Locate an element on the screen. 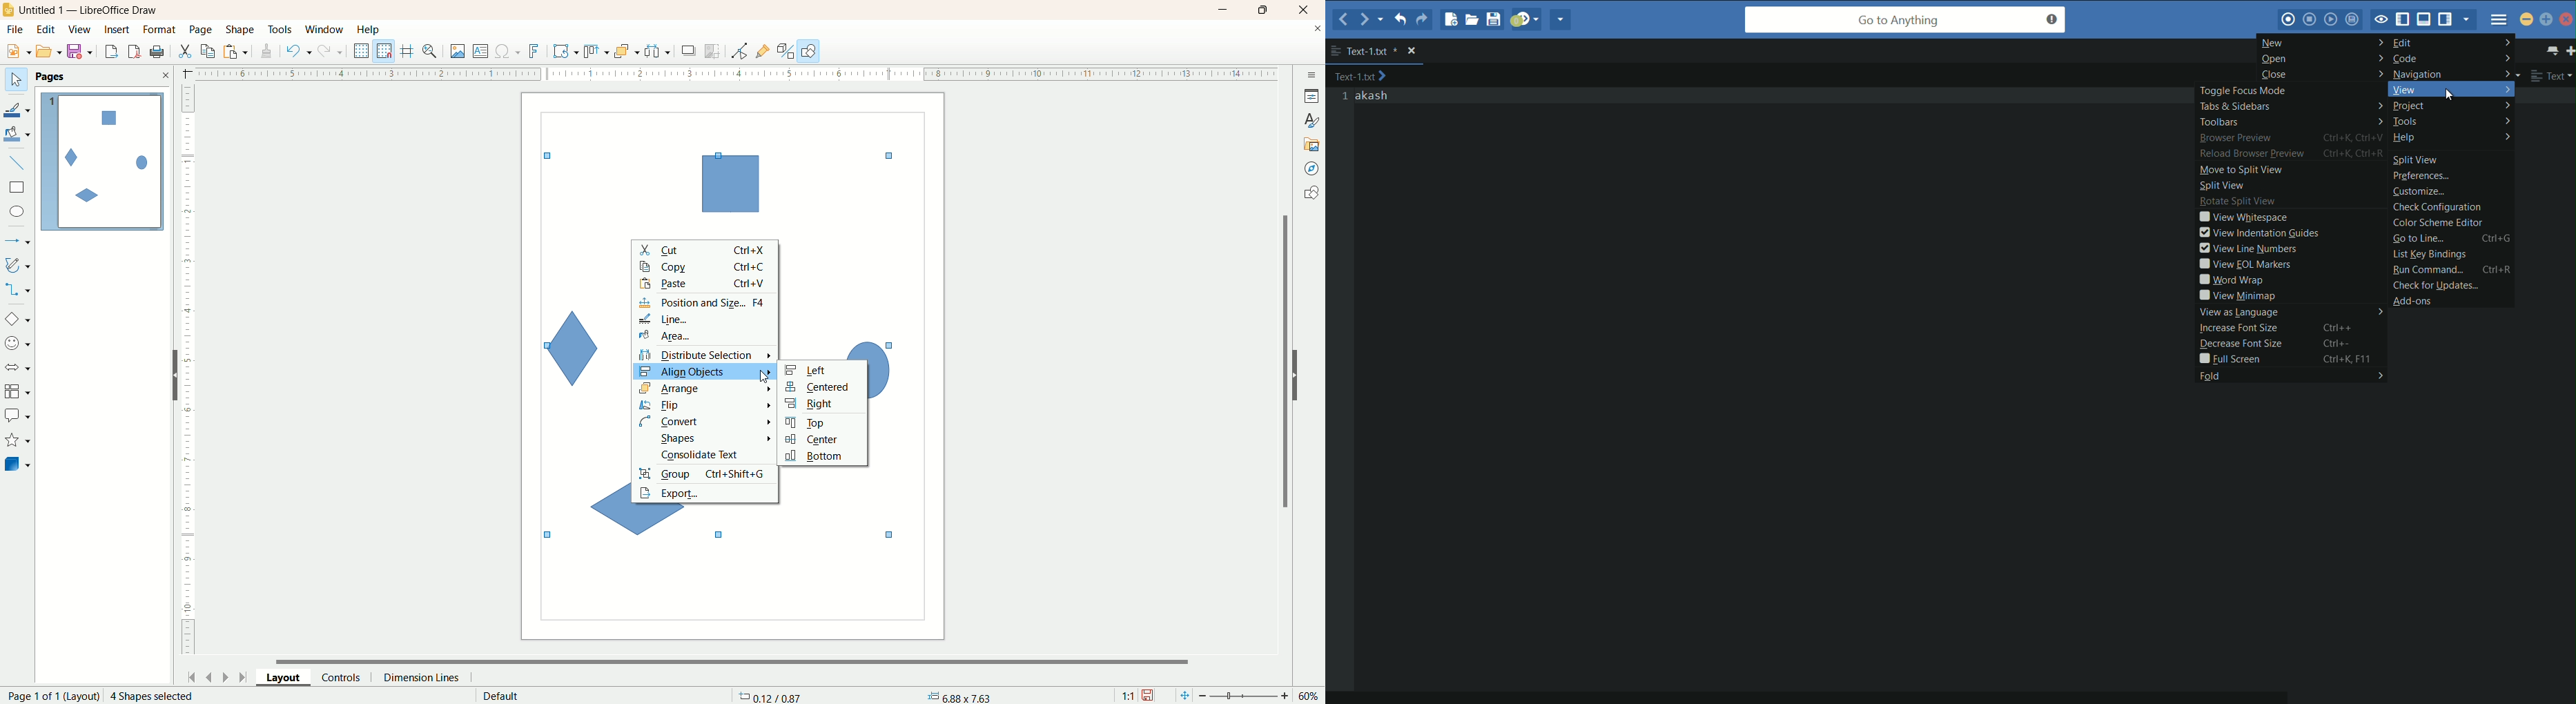 The image size is (2576, 728). line is located at coordinates (705, 320).